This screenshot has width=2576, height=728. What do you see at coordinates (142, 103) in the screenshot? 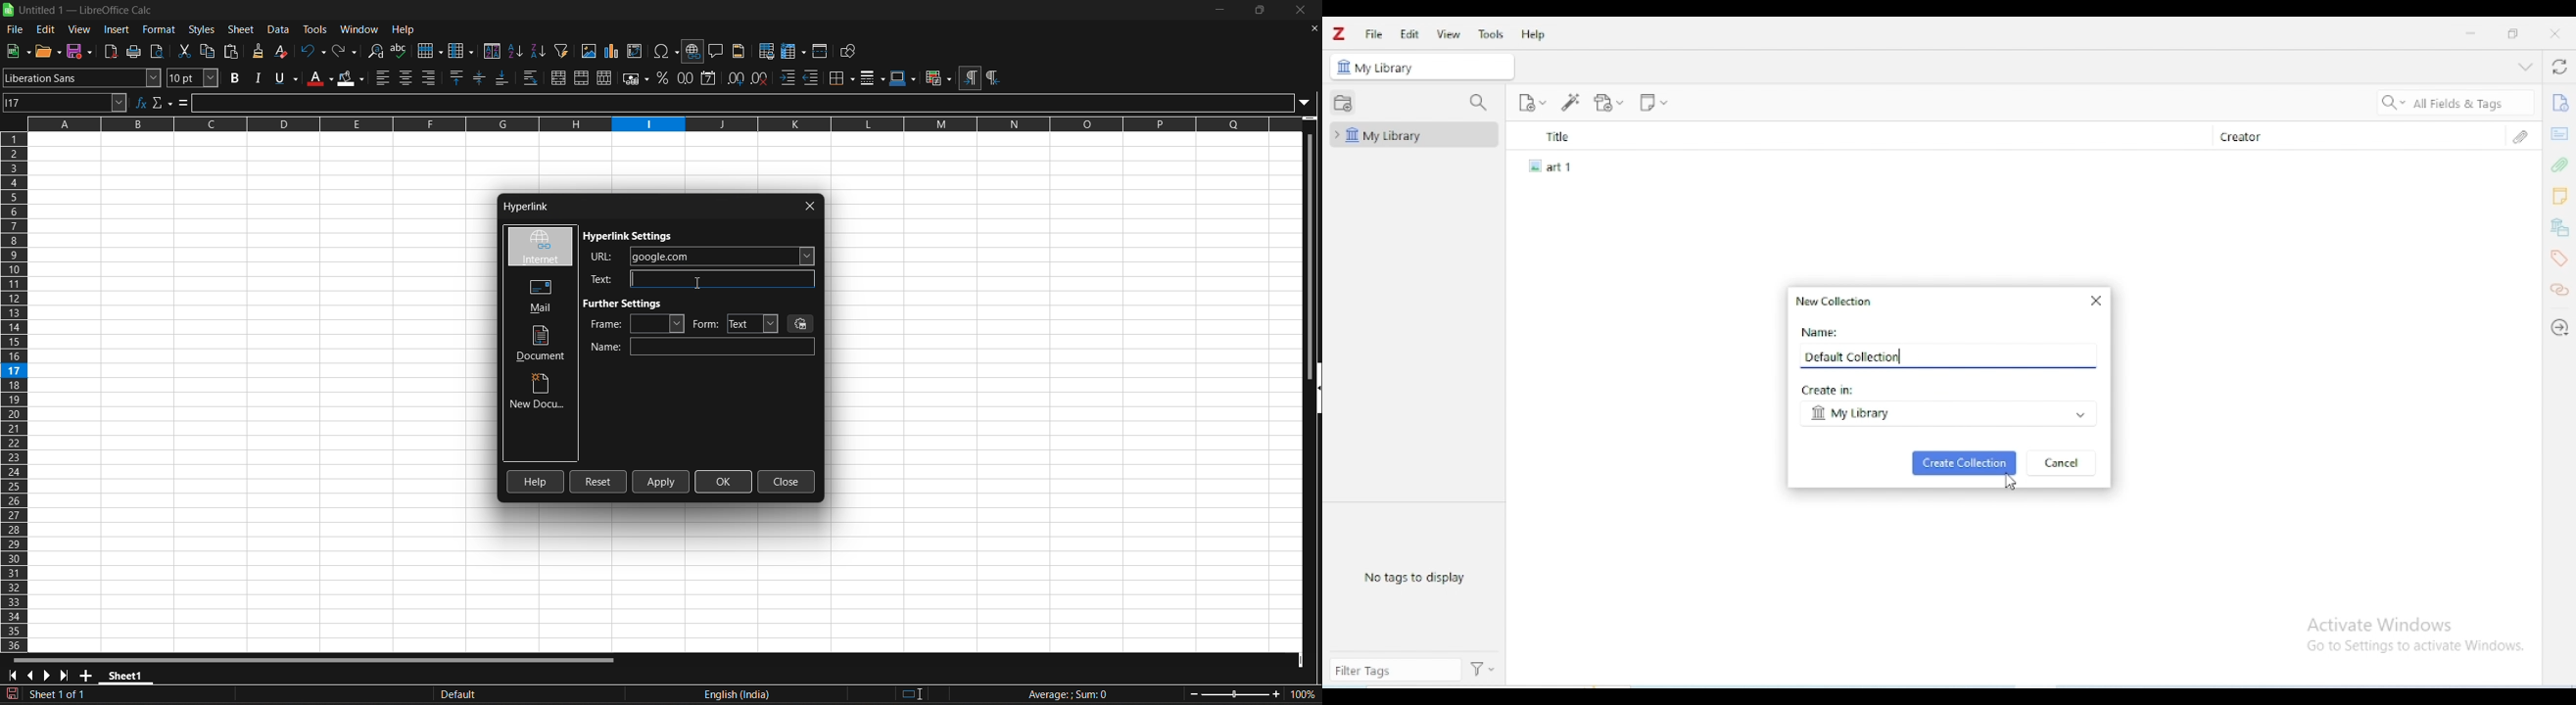
I see `function wizard` at bounding box center [142, 103].